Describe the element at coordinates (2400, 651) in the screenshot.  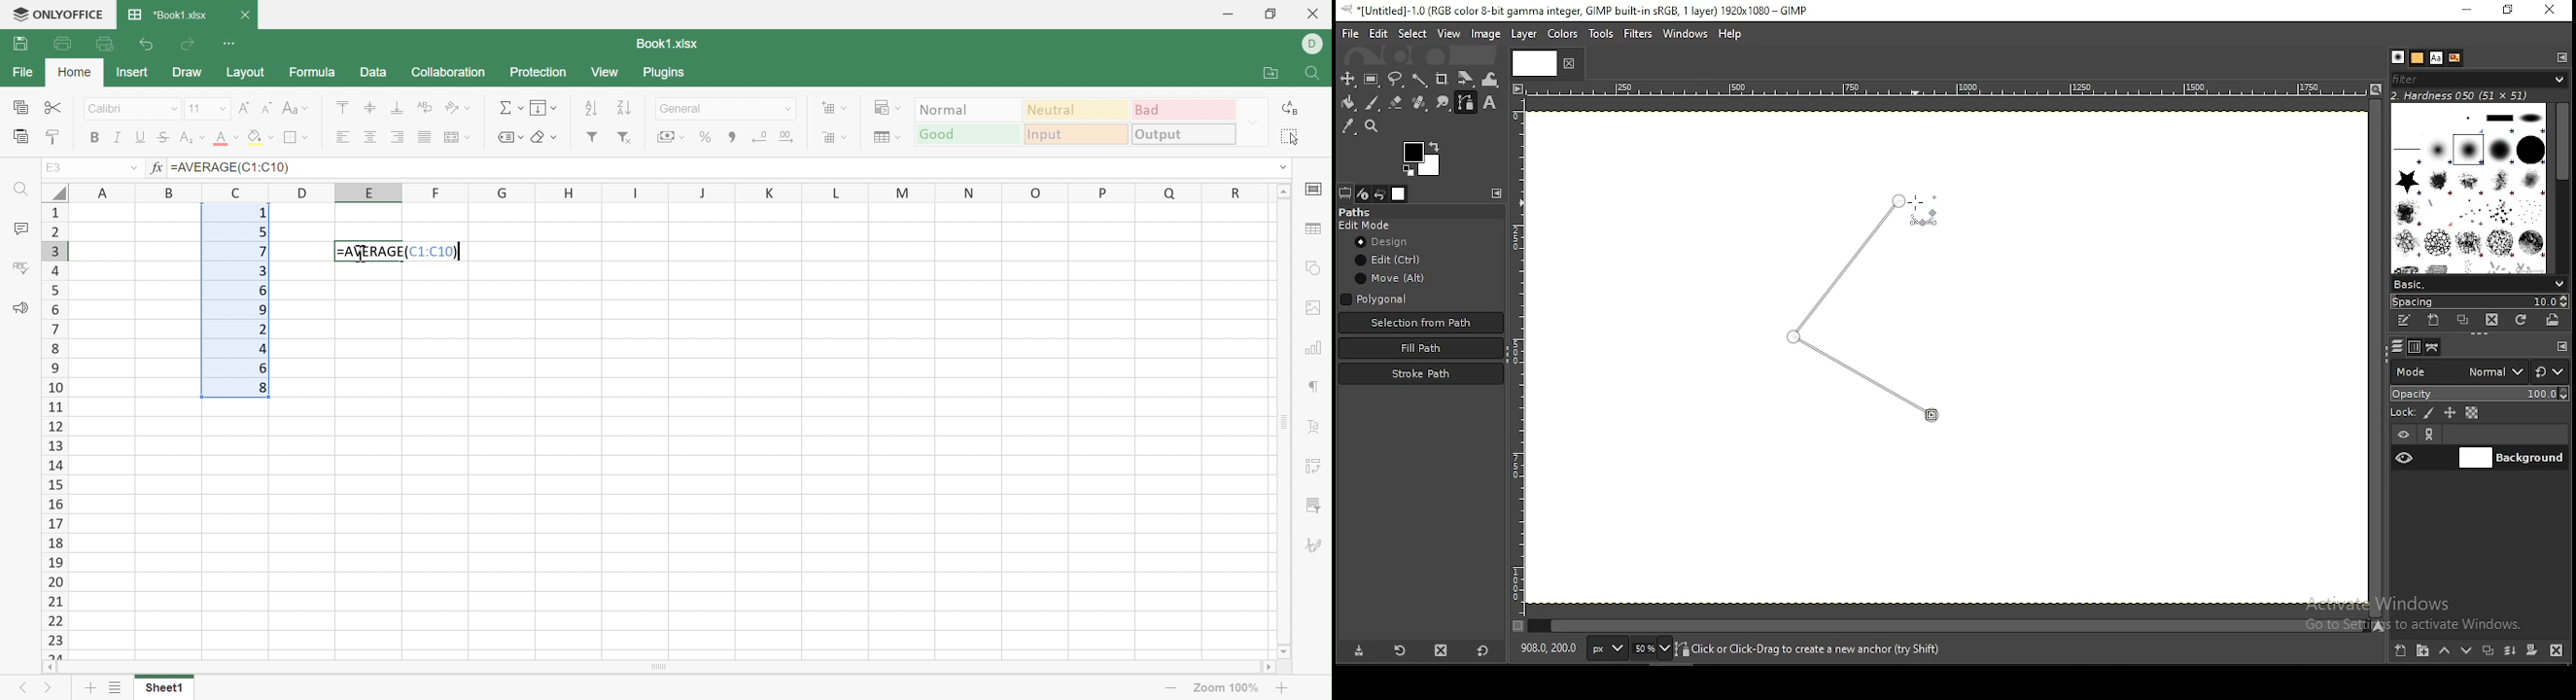
I see `create a new layer` at that location.